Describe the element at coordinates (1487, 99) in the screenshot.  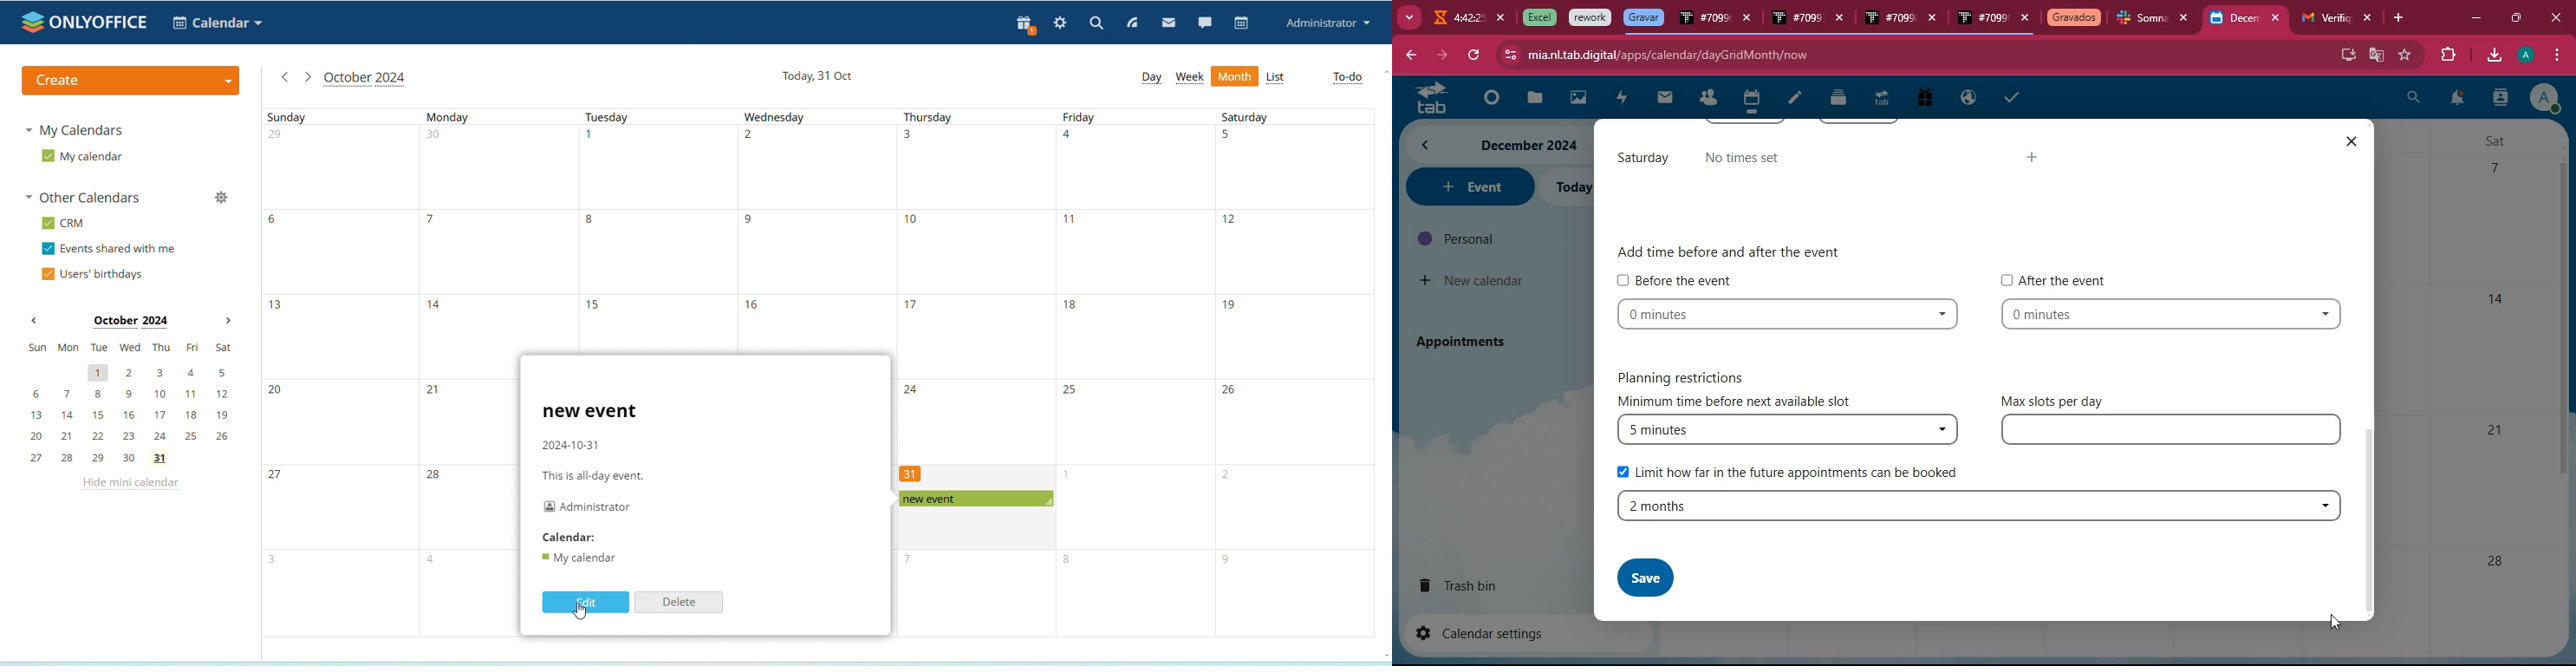
I see `beginning` at that location.